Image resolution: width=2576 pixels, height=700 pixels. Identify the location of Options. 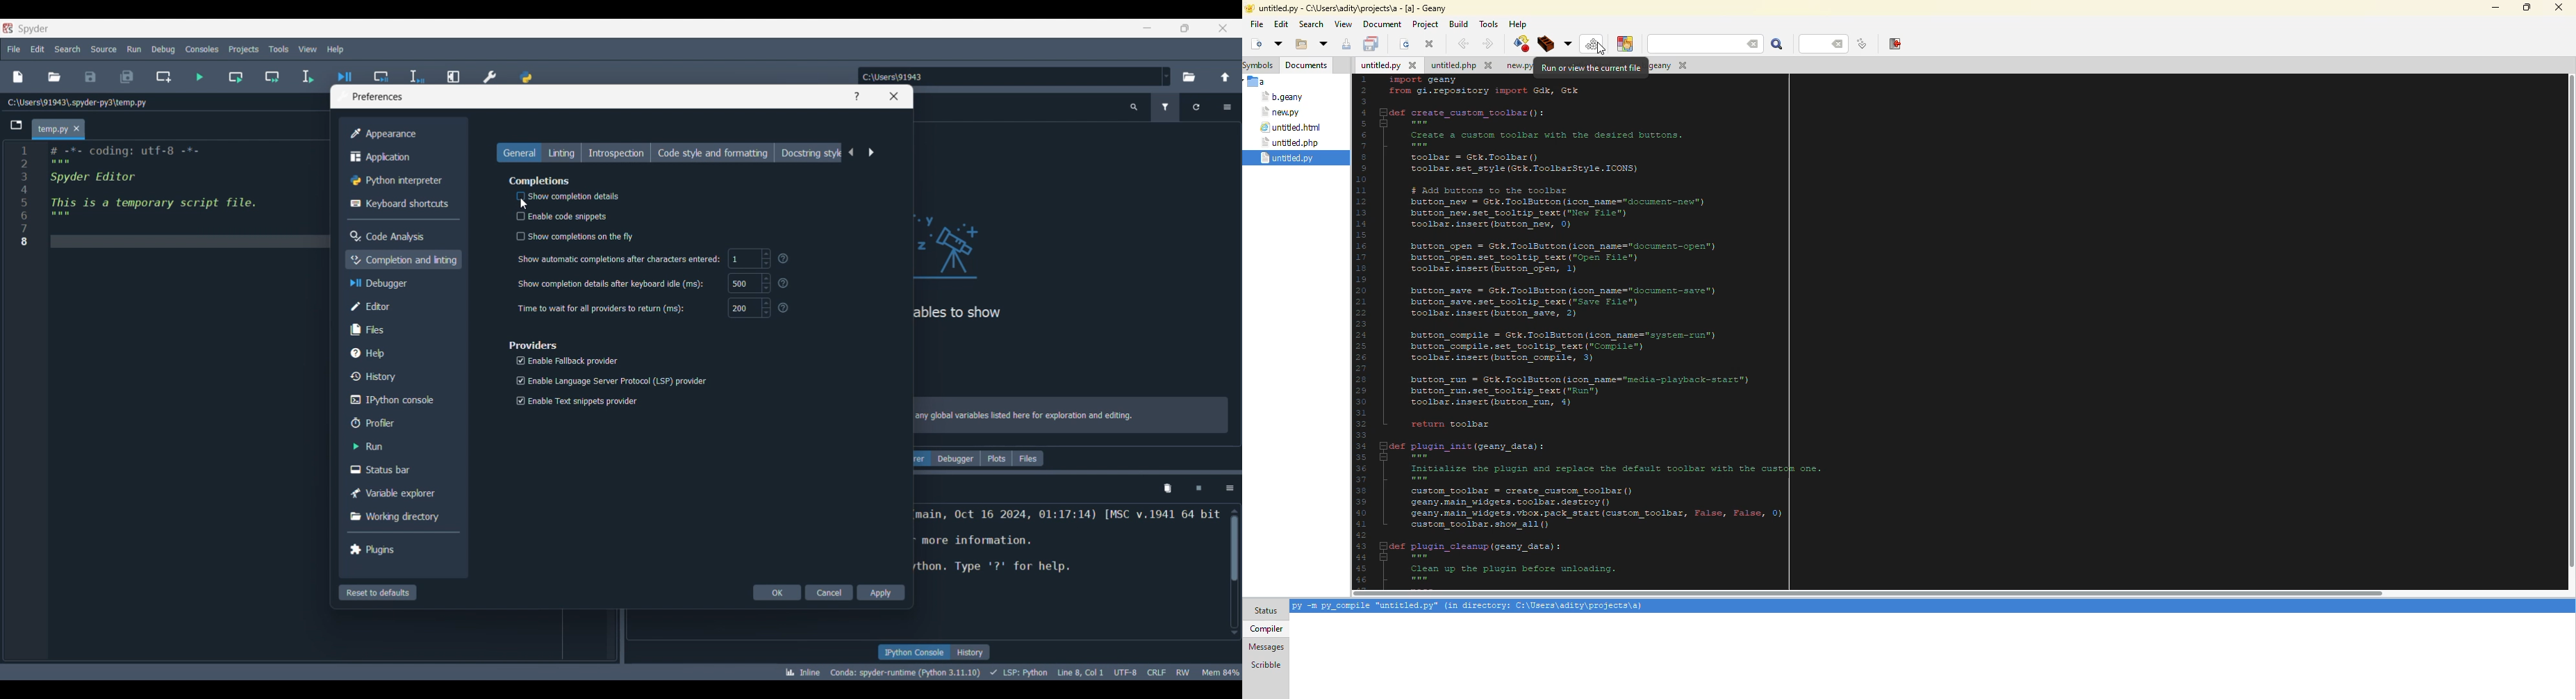
(1228, 107).